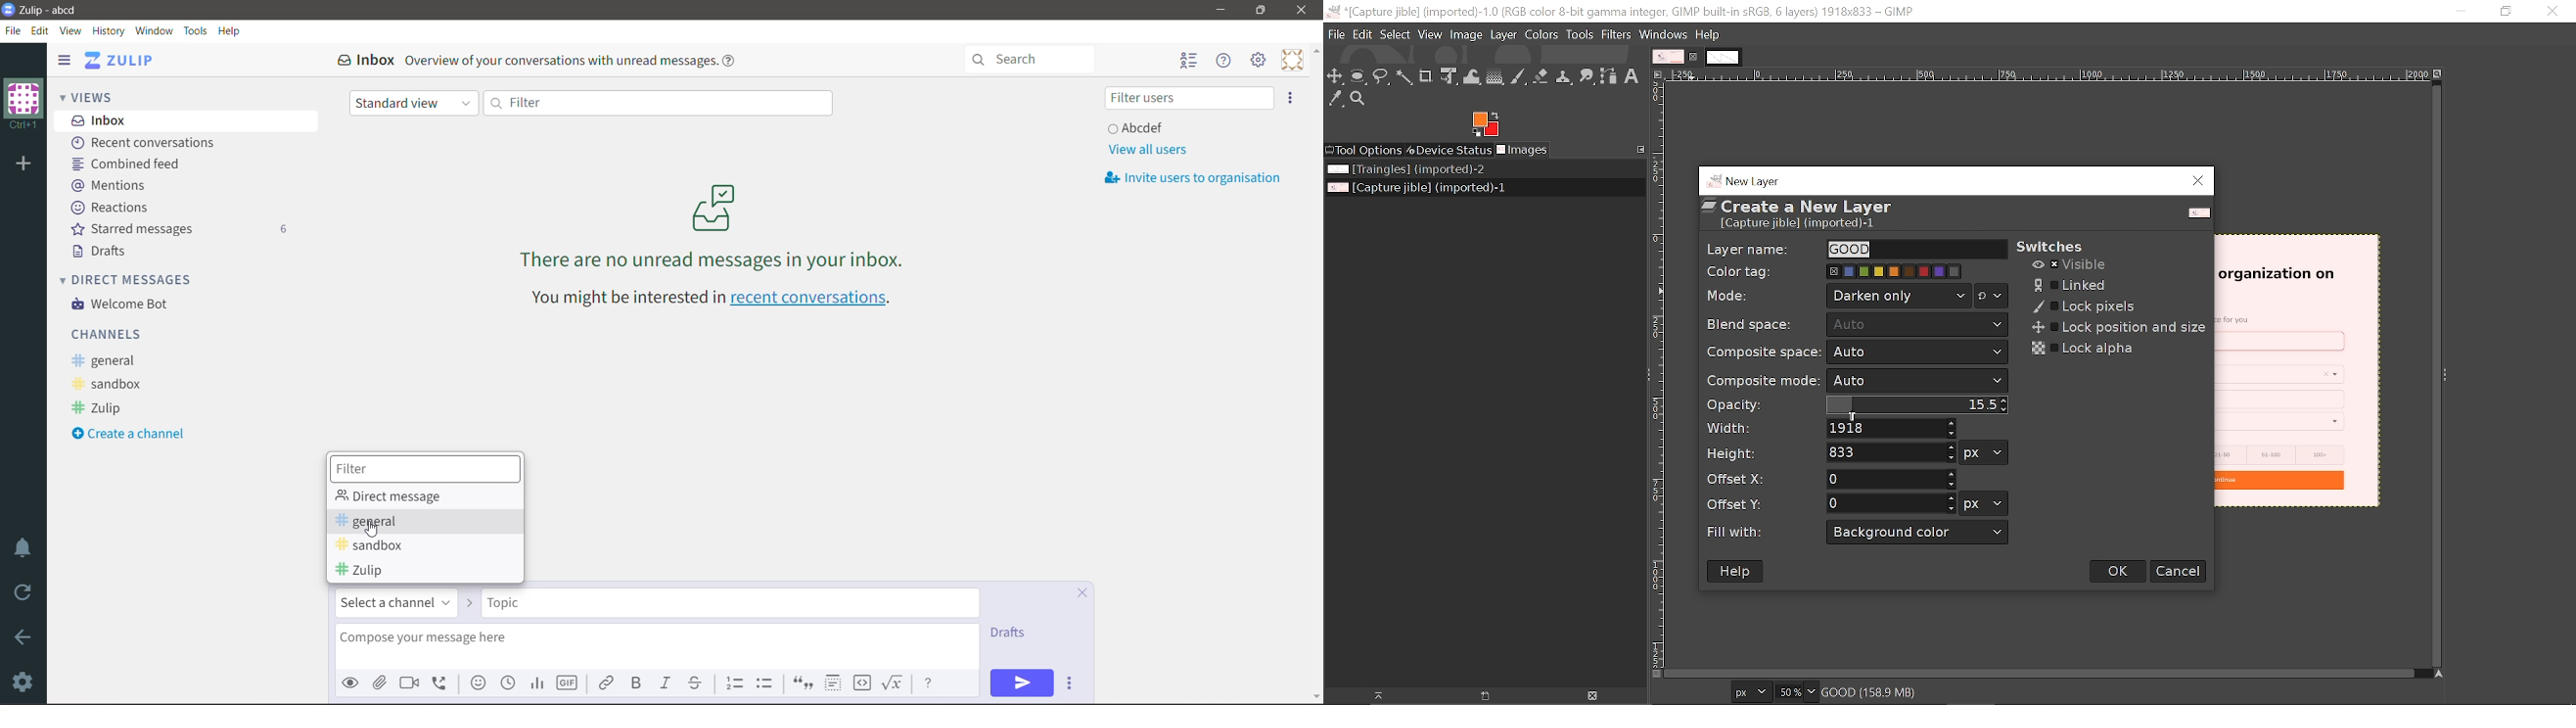 The image size is (2576, 728). What do you see at coordinates (23, 104) in the screenshot?
I see `Organization Name` at bounding box center [23, 104].